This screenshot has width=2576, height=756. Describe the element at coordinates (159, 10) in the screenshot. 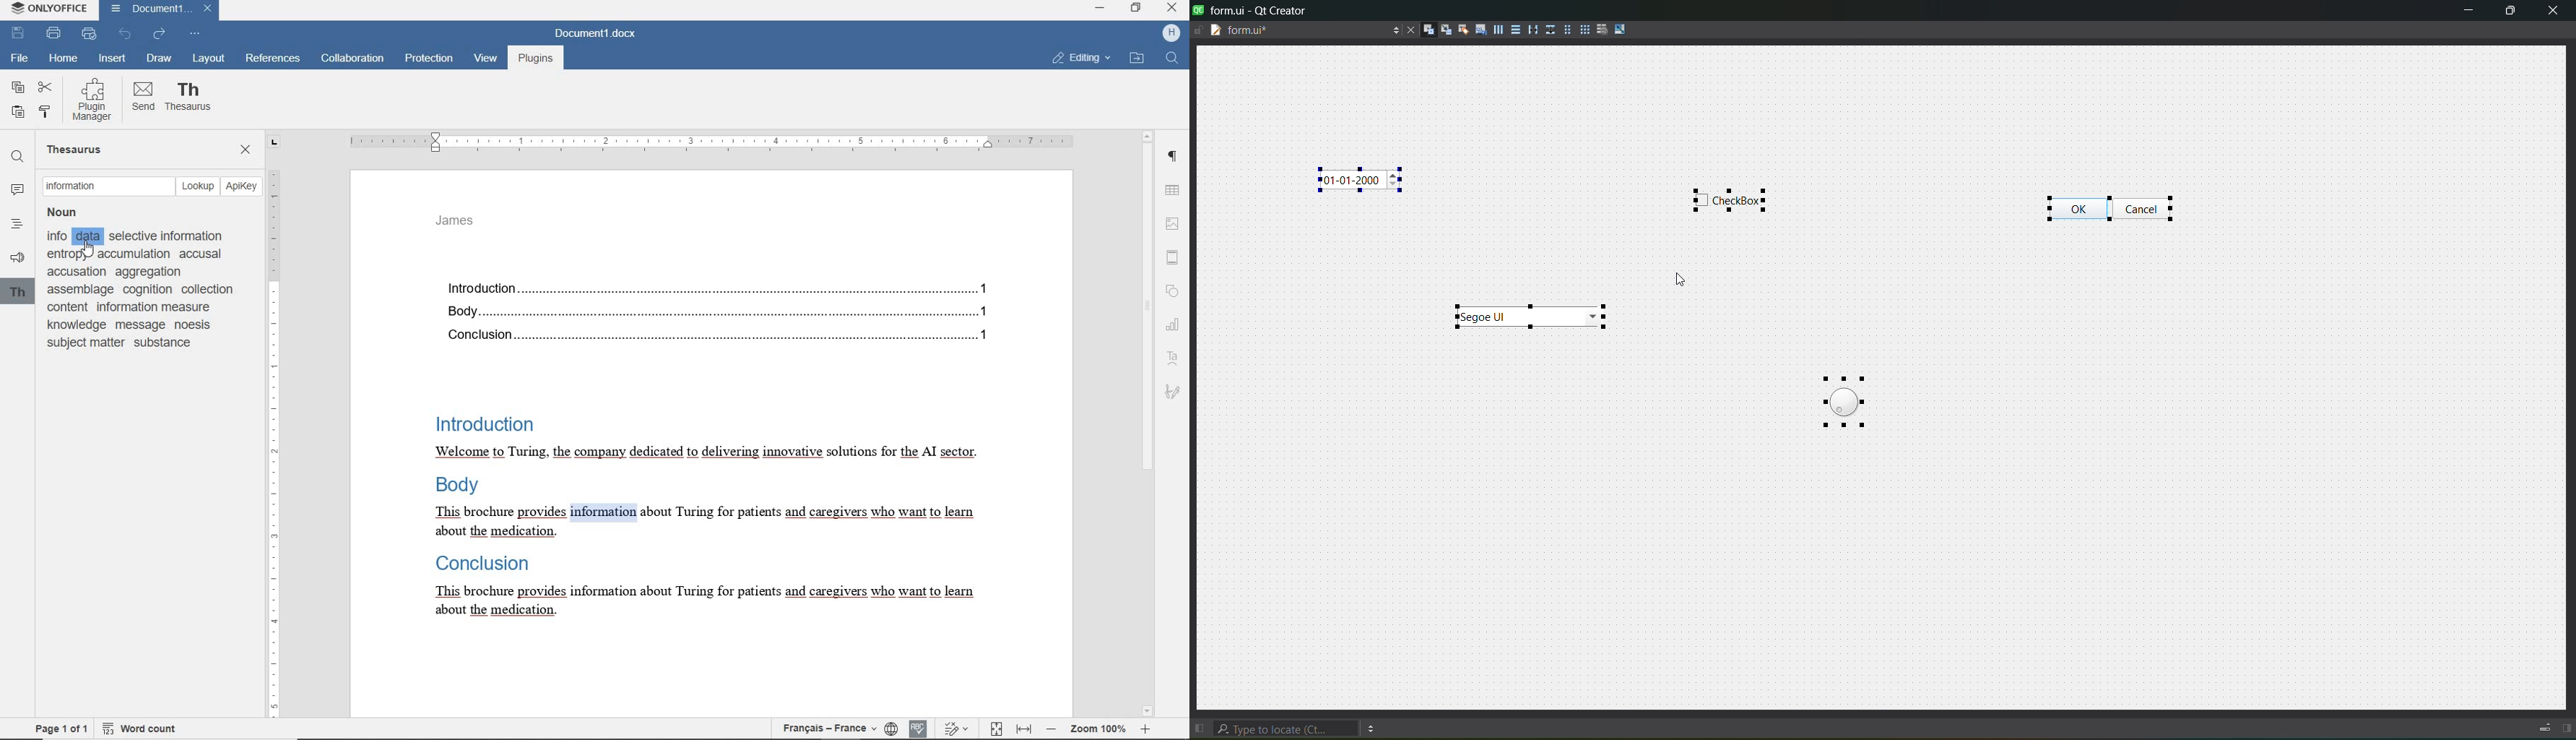

I see `DOCUMENT NAME` at that location.